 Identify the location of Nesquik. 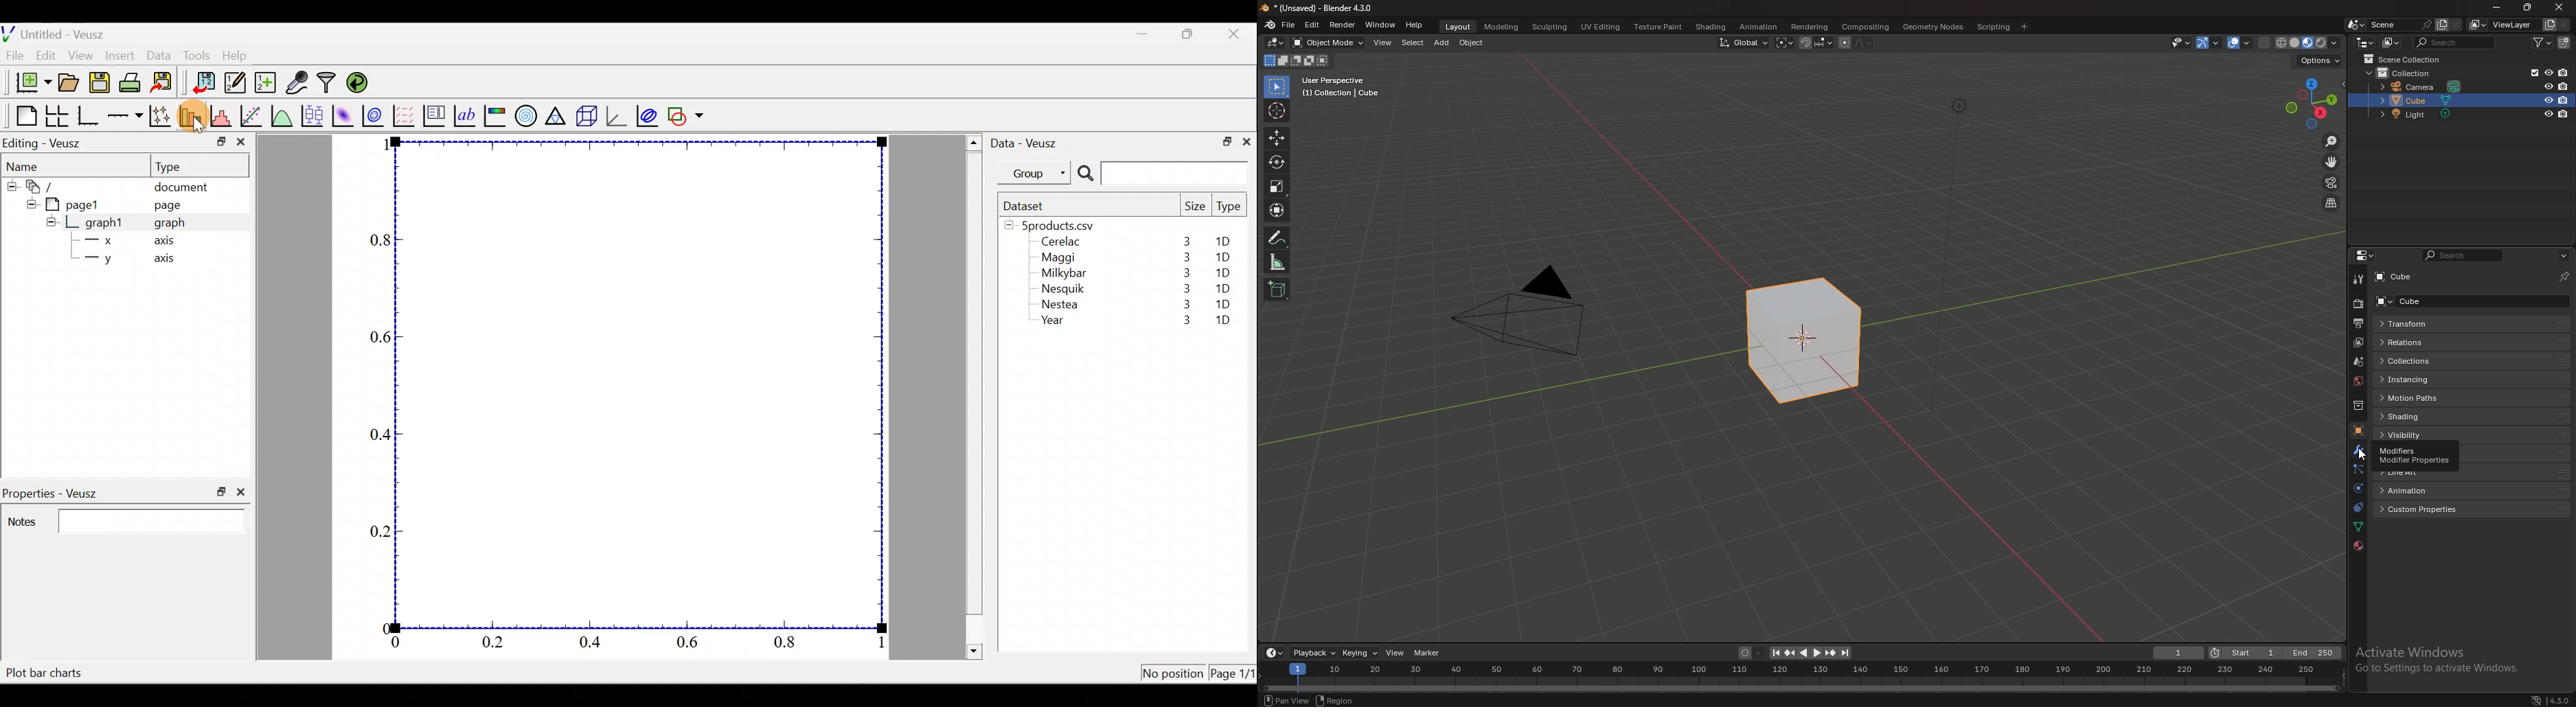
(1061, 289).